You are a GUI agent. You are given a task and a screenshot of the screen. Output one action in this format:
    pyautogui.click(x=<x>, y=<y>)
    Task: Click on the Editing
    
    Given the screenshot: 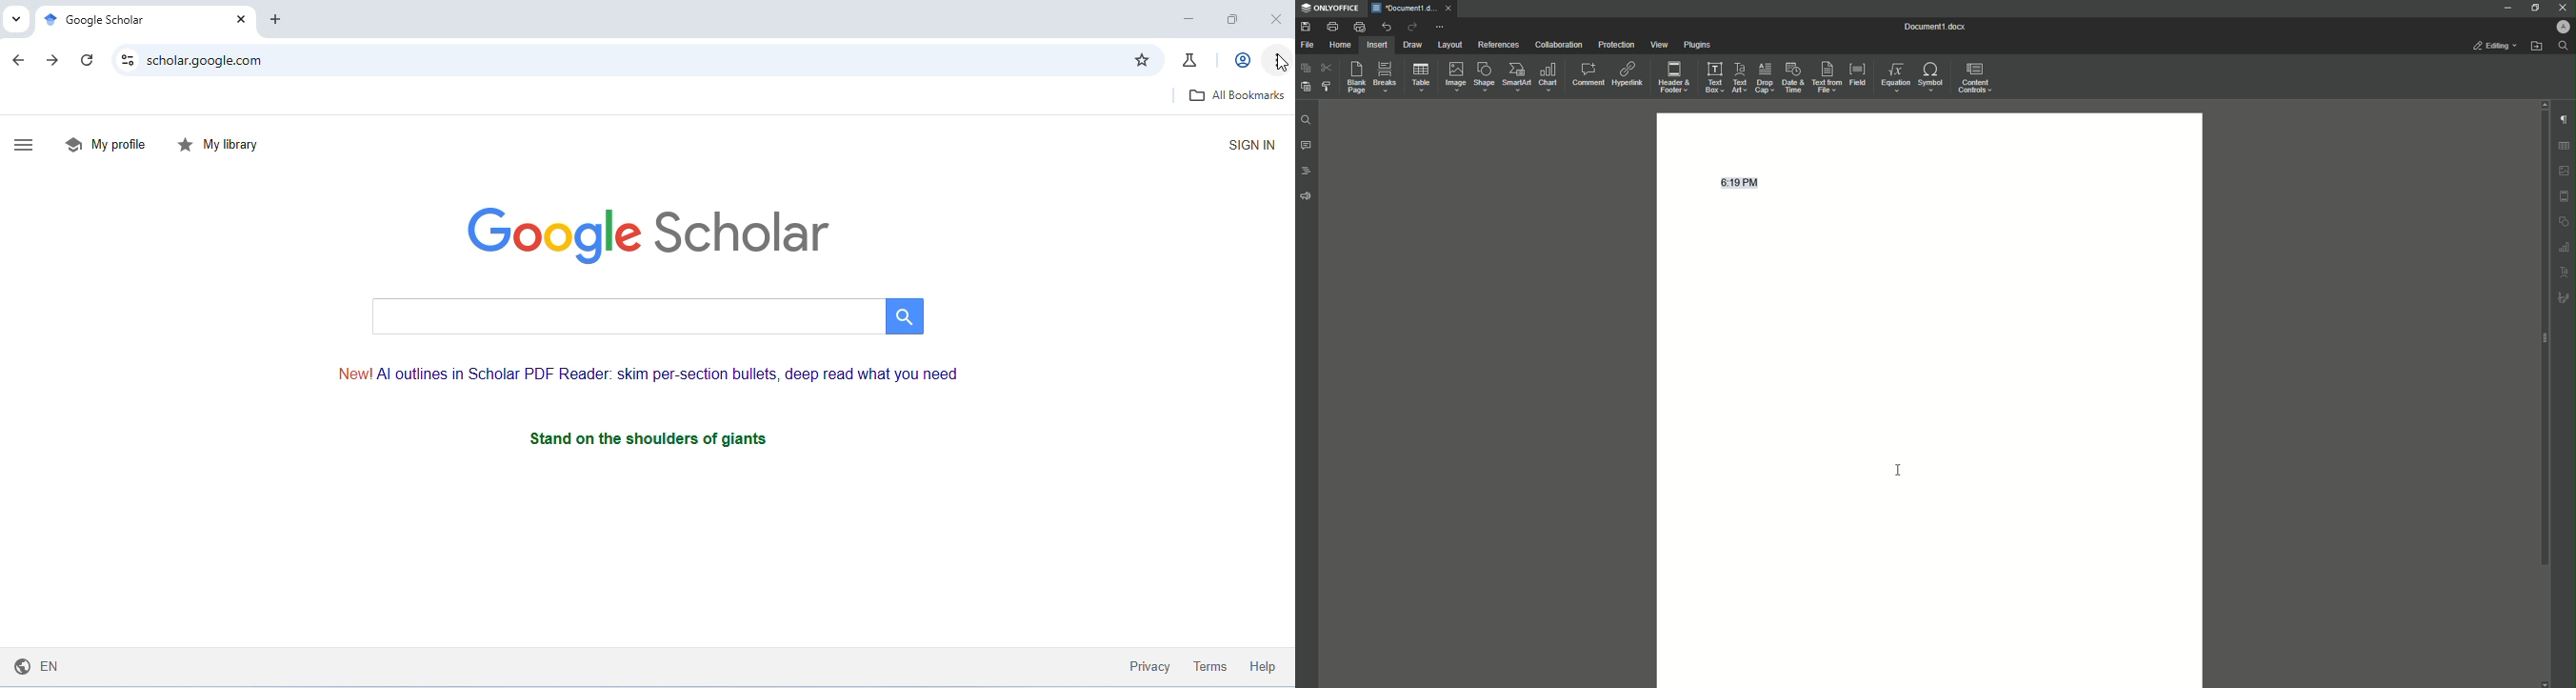 What is the action you would take?
    pyautogui.click(x=2496, y=46)
    